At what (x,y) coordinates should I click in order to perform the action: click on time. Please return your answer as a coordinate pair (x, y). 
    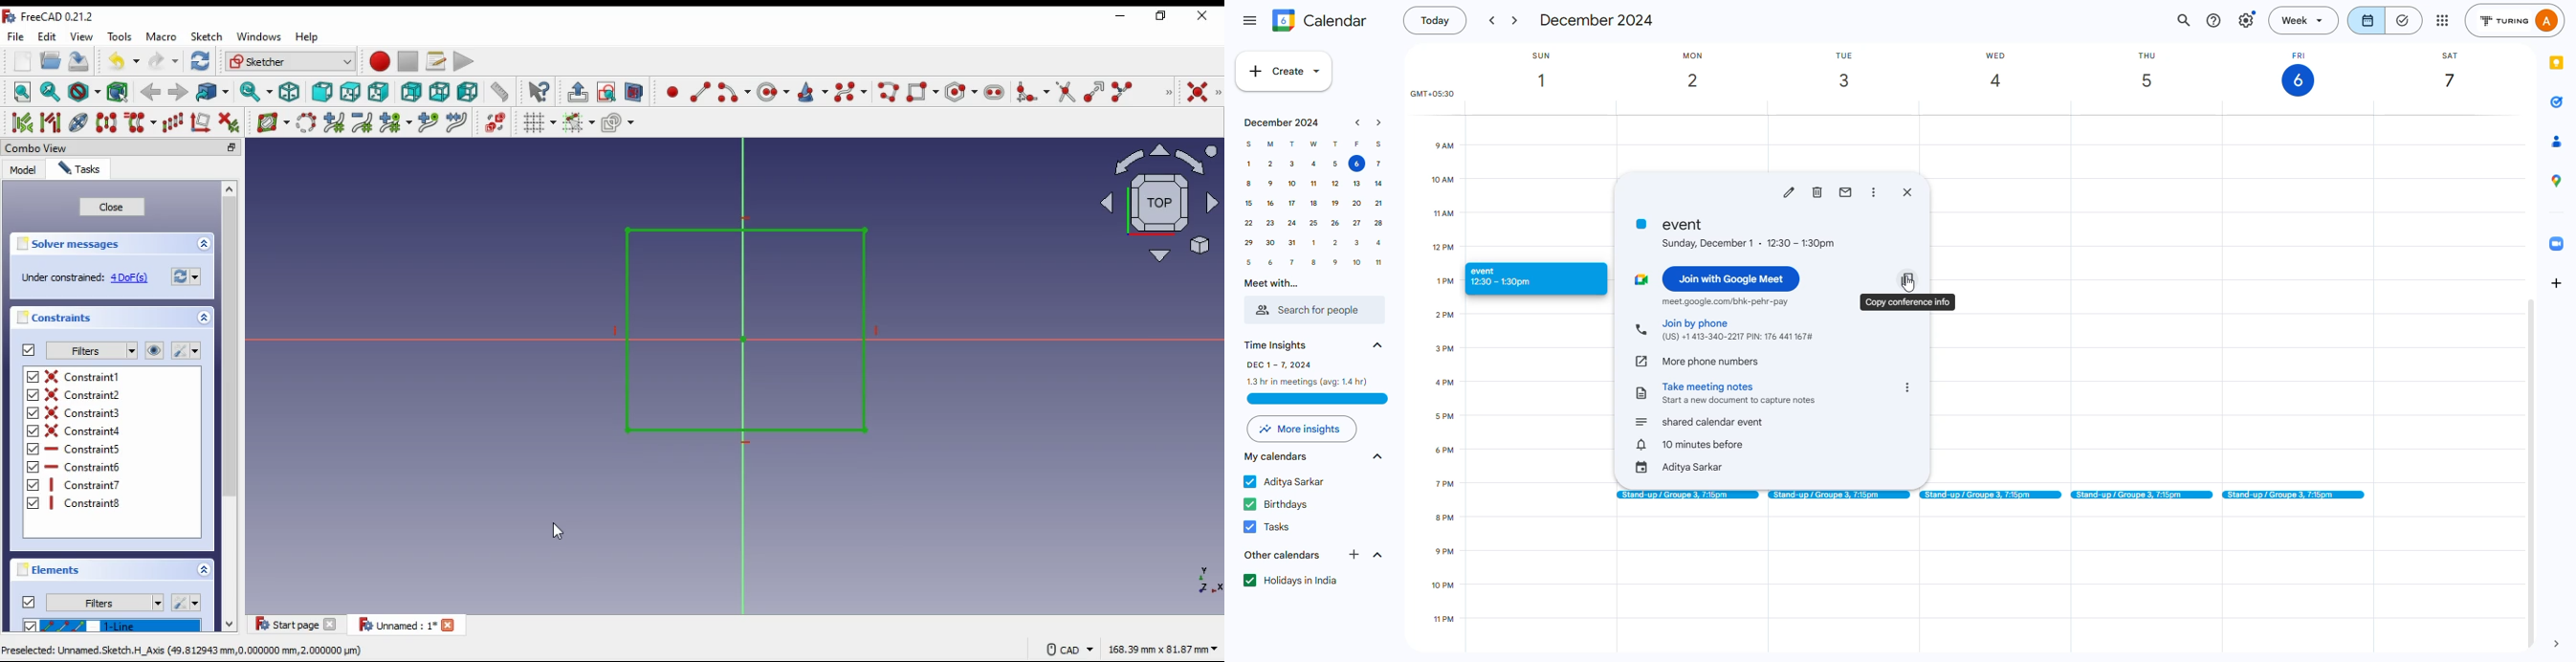
    Looking at the image, I should click on (1693, 444).